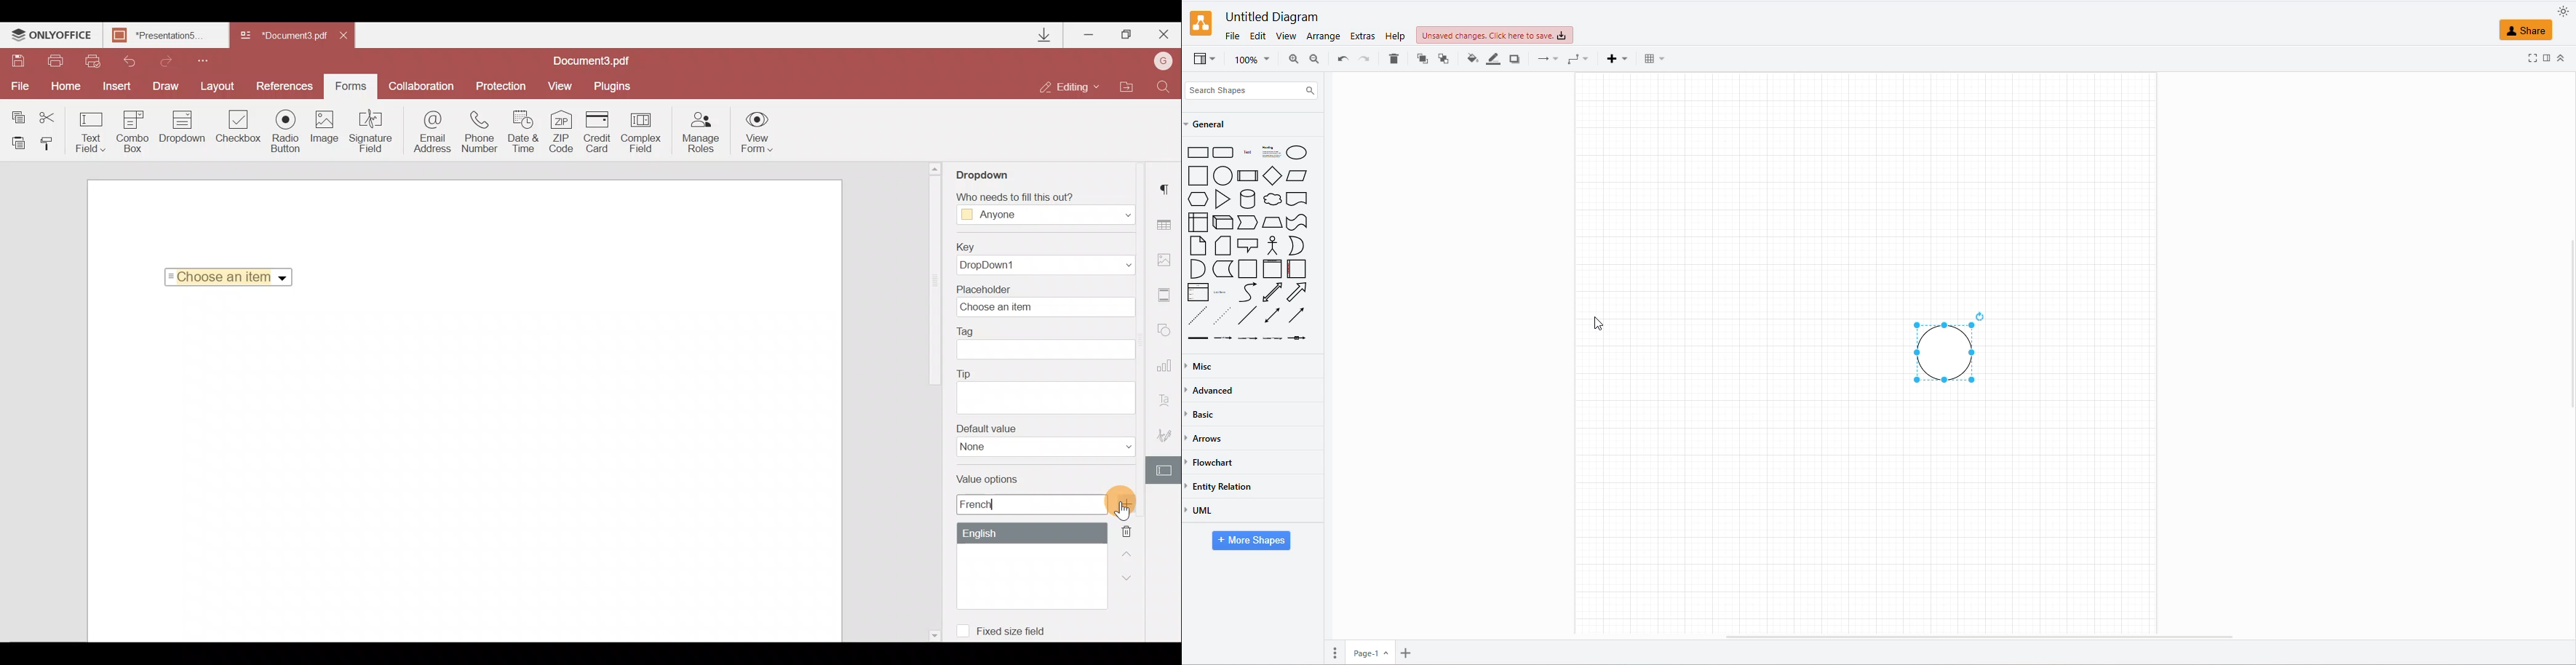 The image size is (2576, 672). Describe the element at coordinates (1247, 246) in the screenshot. I see `CALLOUT` at that location.